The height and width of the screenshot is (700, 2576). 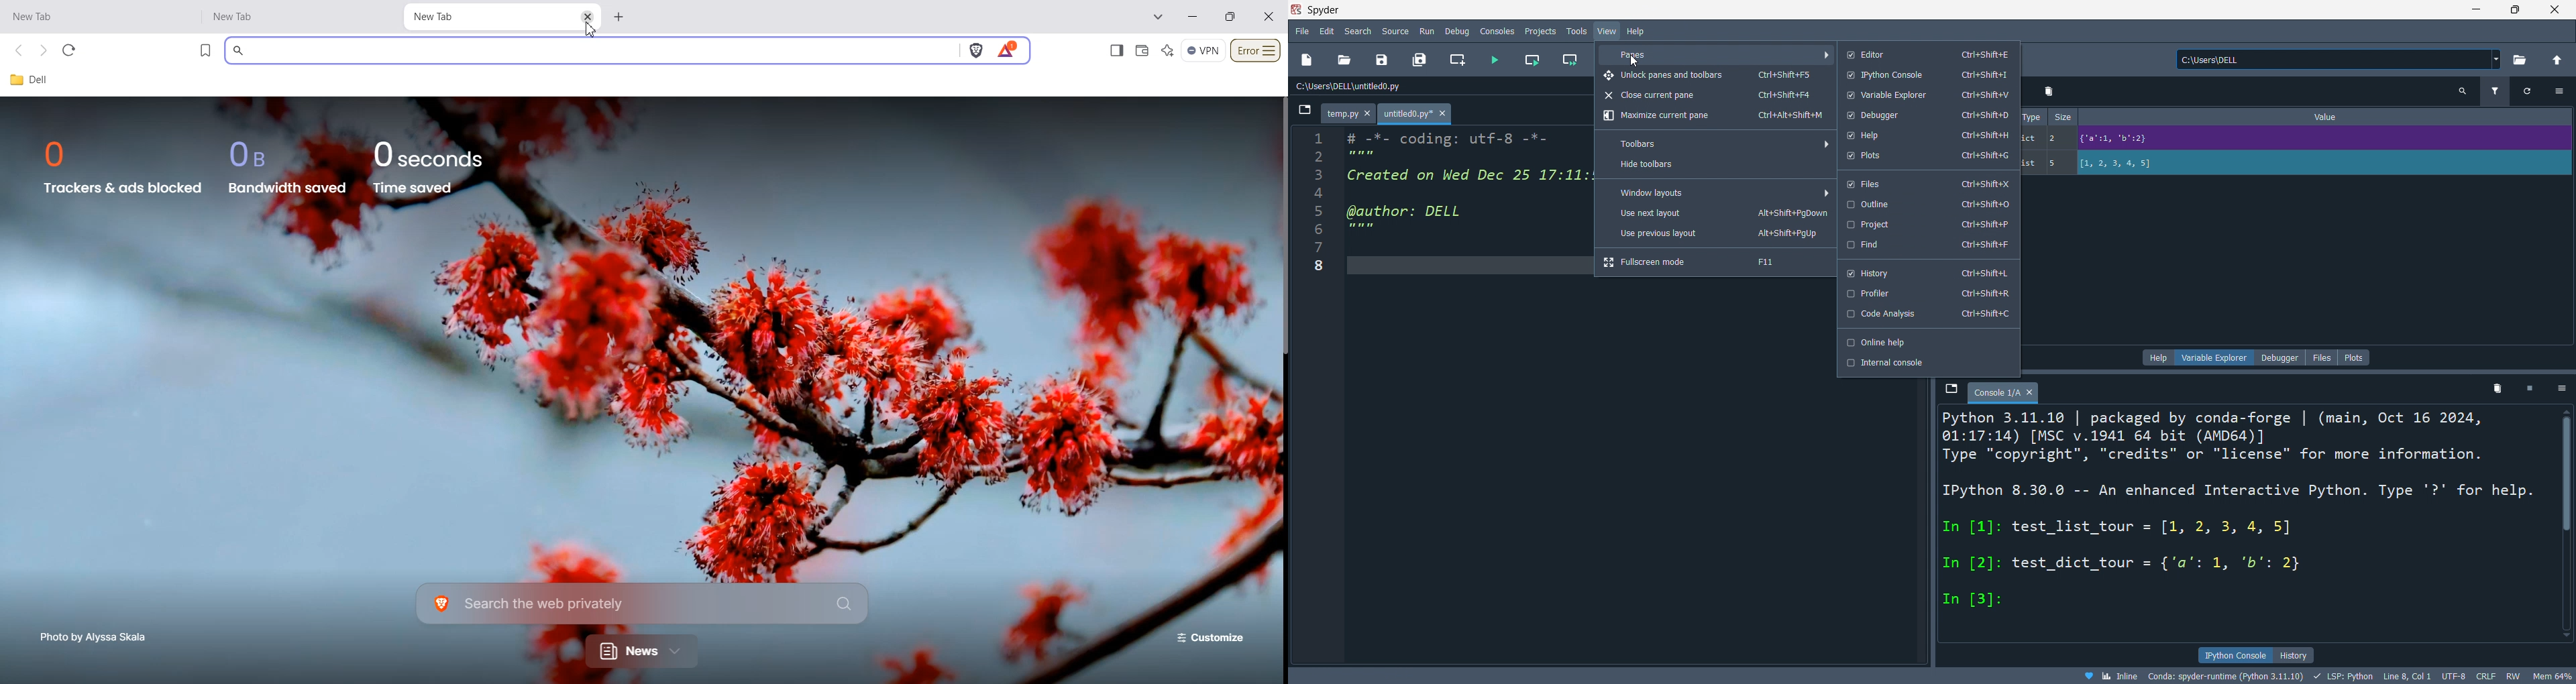 What do you see at coordinates (1495, 60) in the screenshot?
I see `run file` at bounding box center [1495, 60].